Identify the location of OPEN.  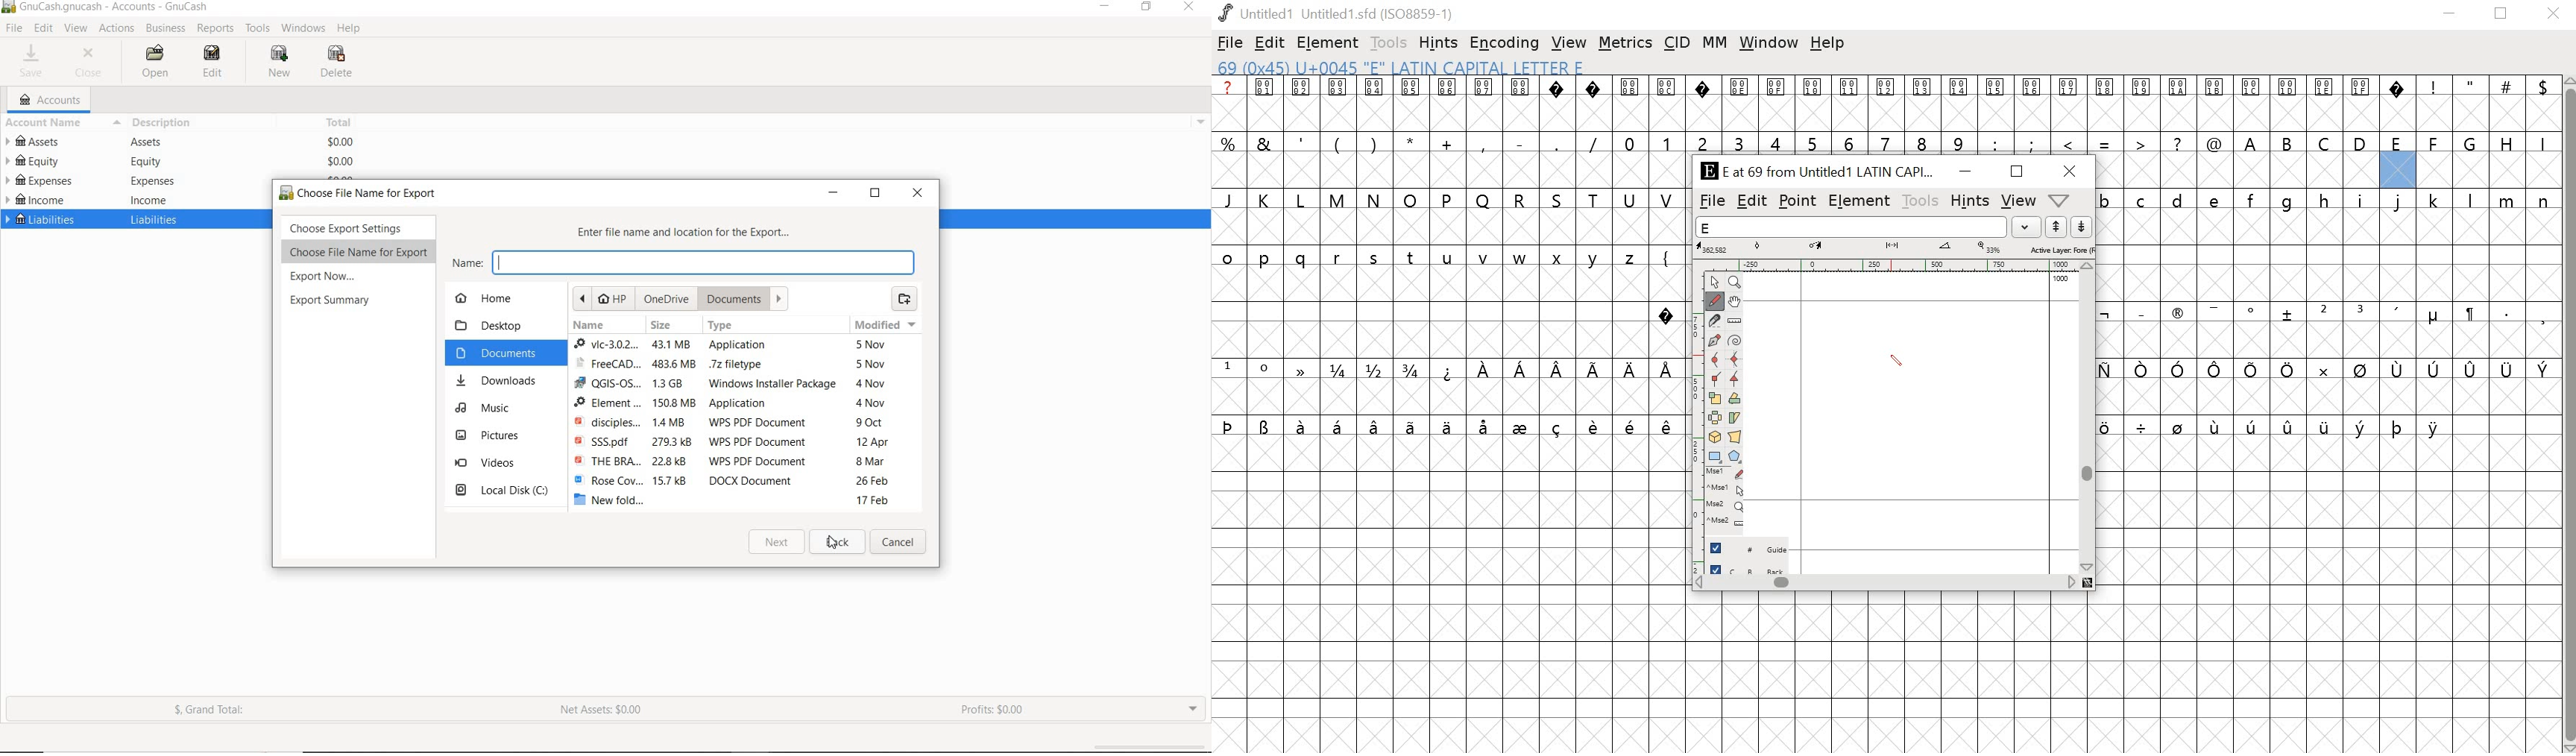
(151, 61).